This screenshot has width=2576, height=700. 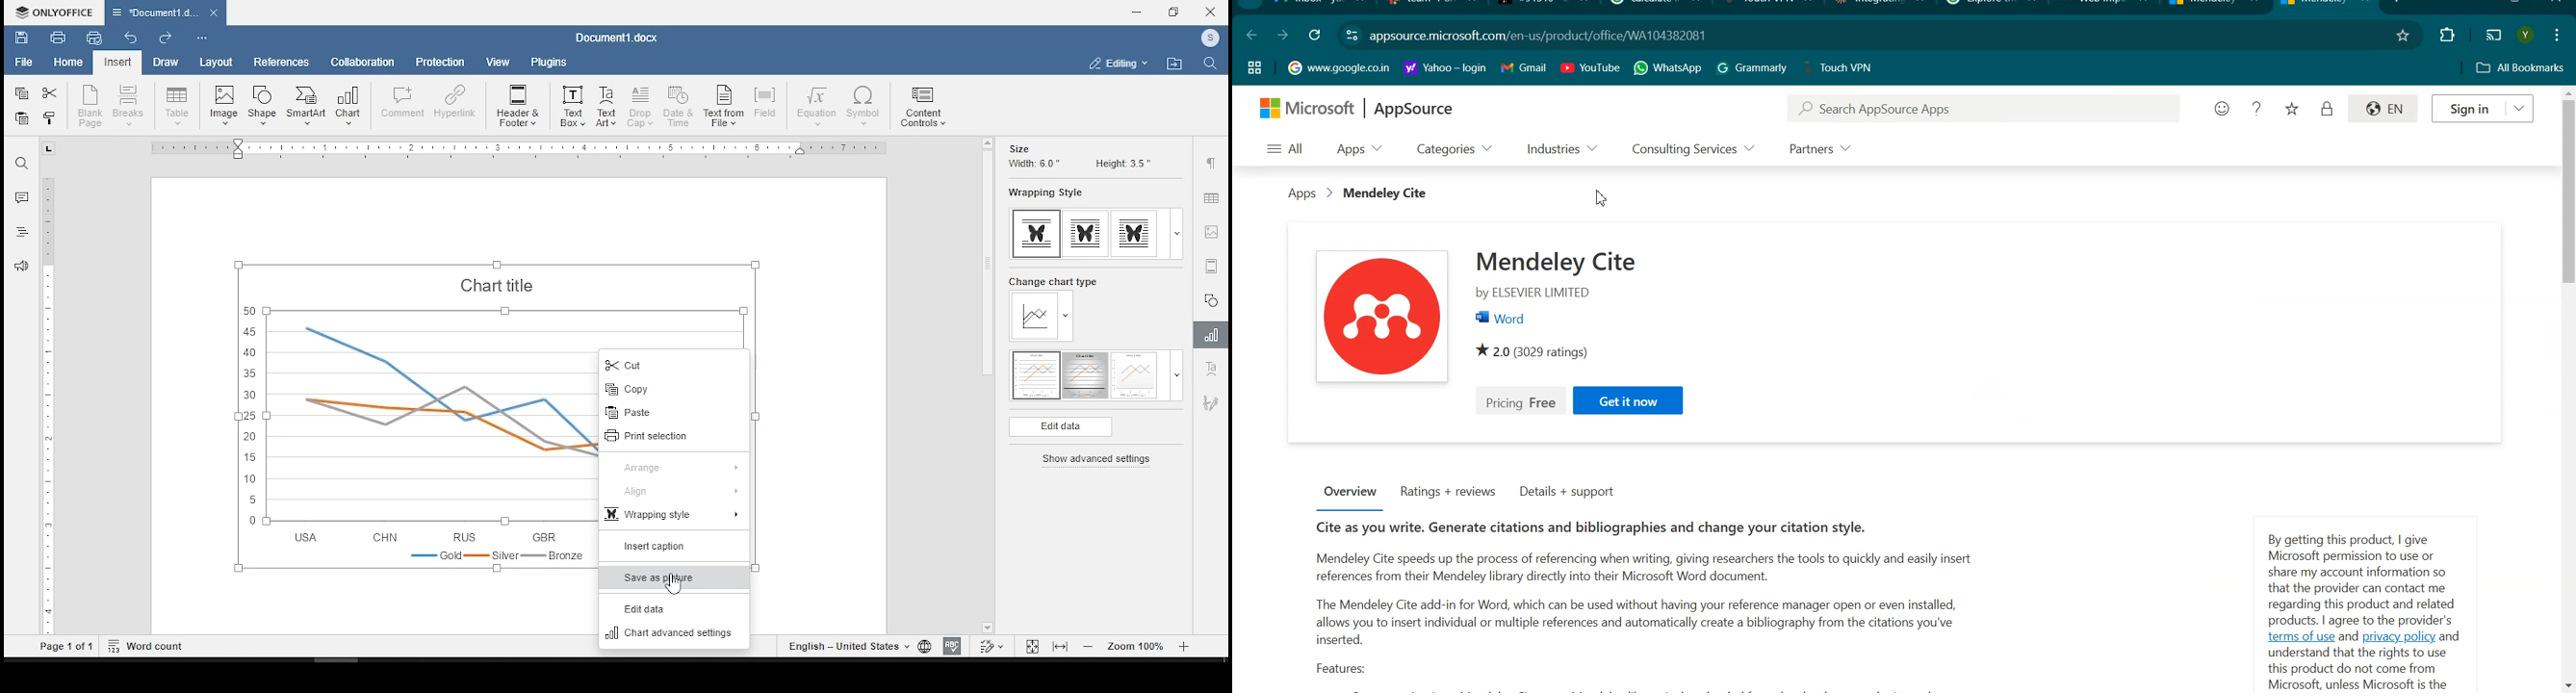 I want to click on cursor, so click(x=673, y=581).